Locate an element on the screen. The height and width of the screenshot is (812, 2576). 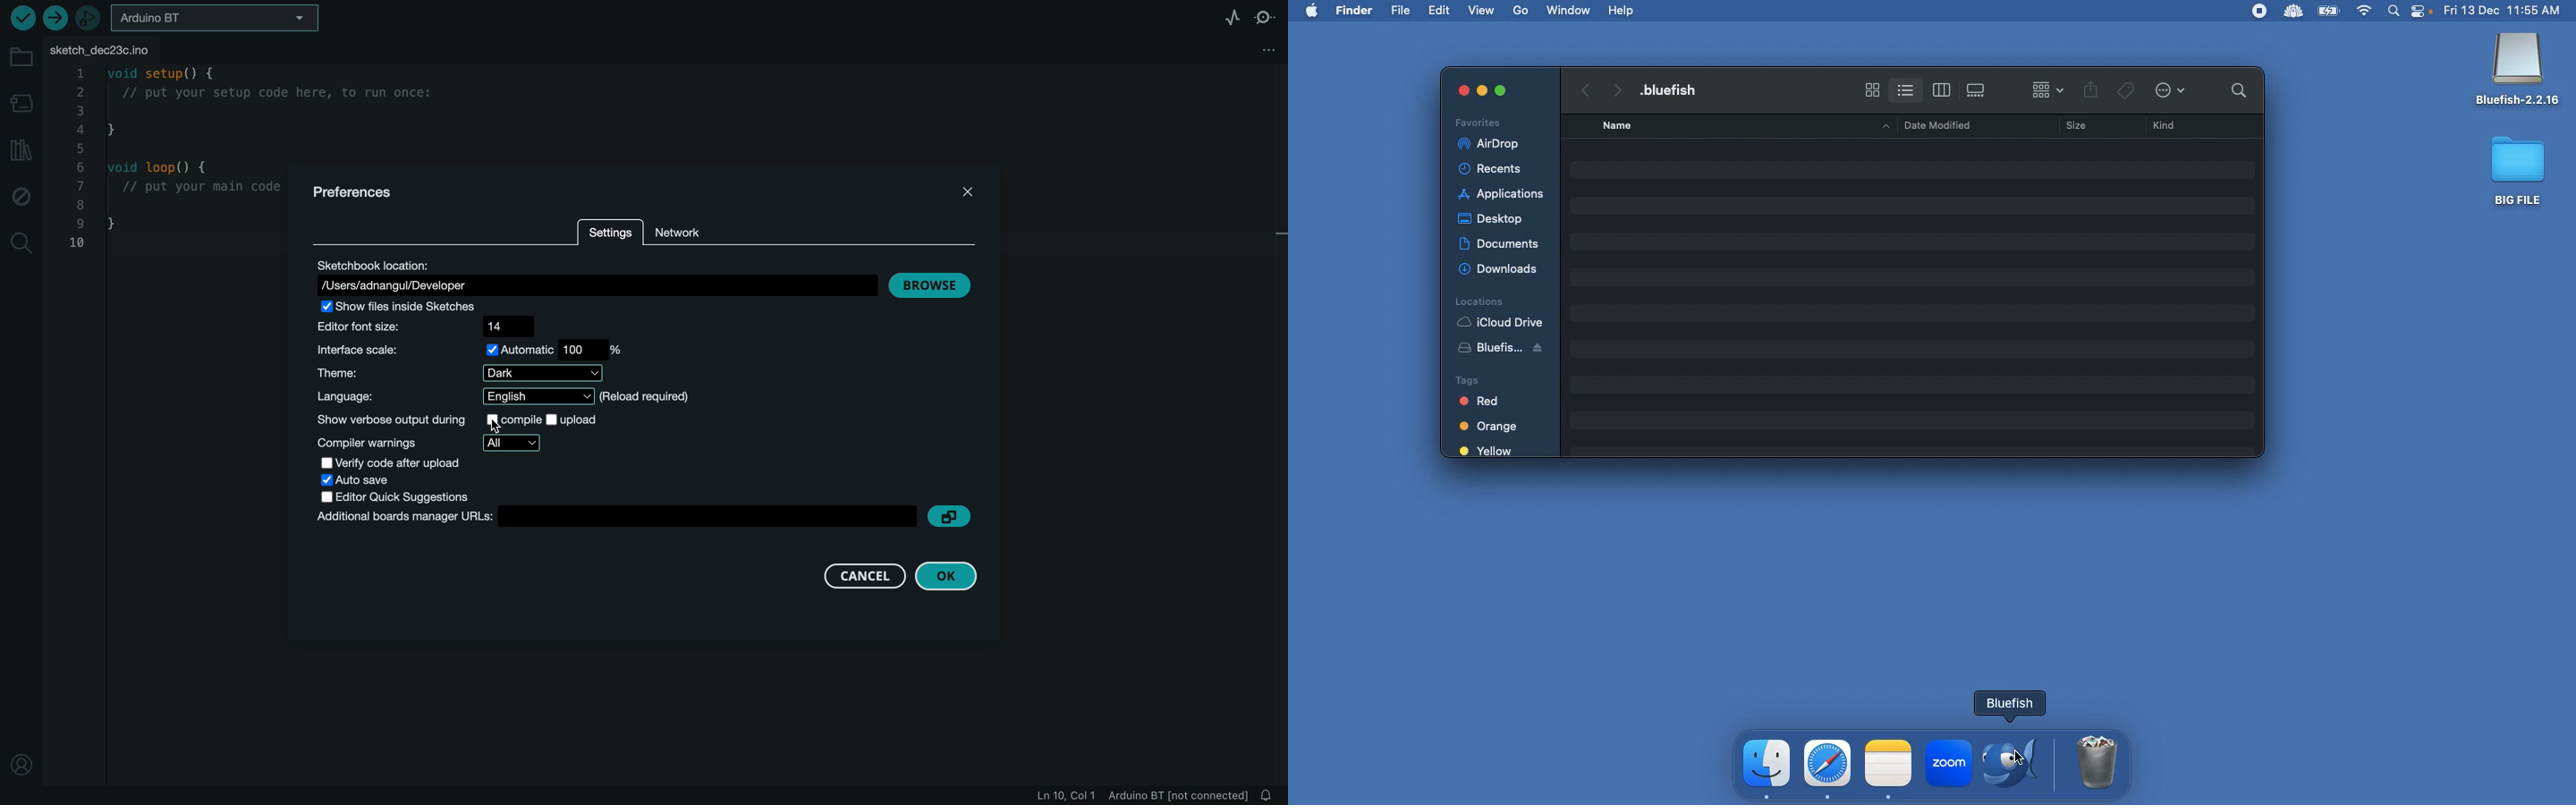
scale is located at coordinates (475, 348).